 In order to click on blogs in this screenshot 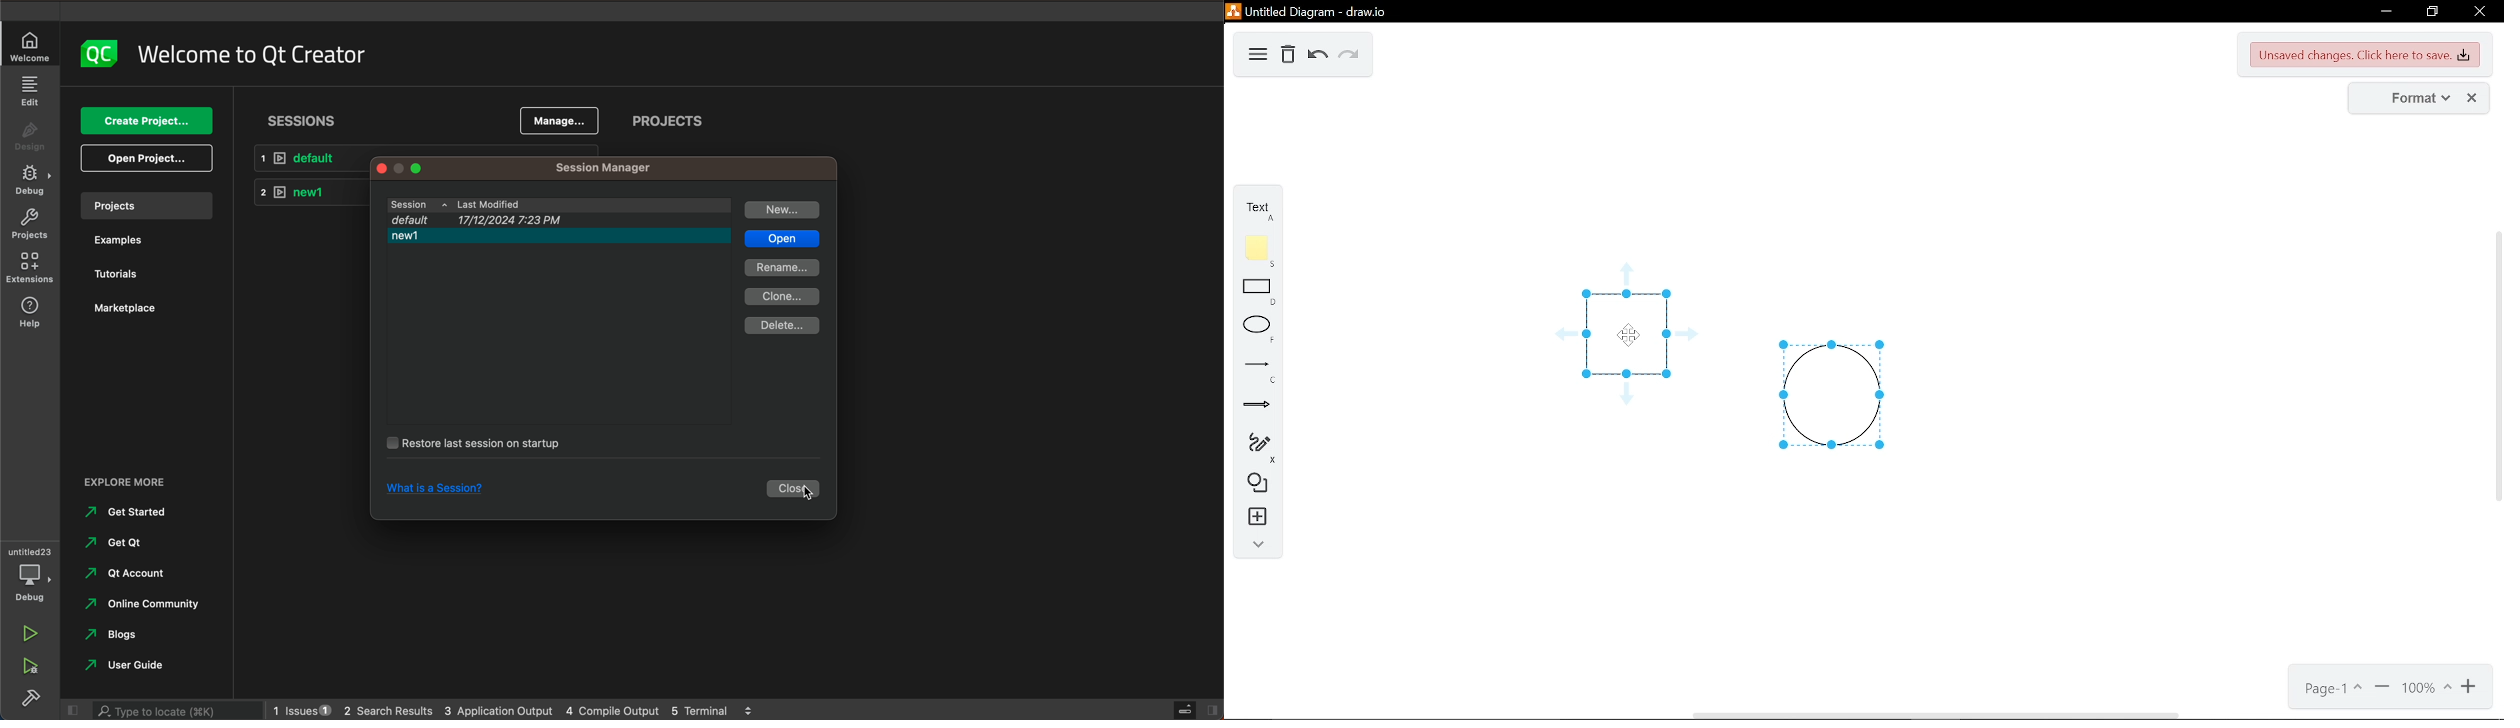, I will do `click(116, 636)`.